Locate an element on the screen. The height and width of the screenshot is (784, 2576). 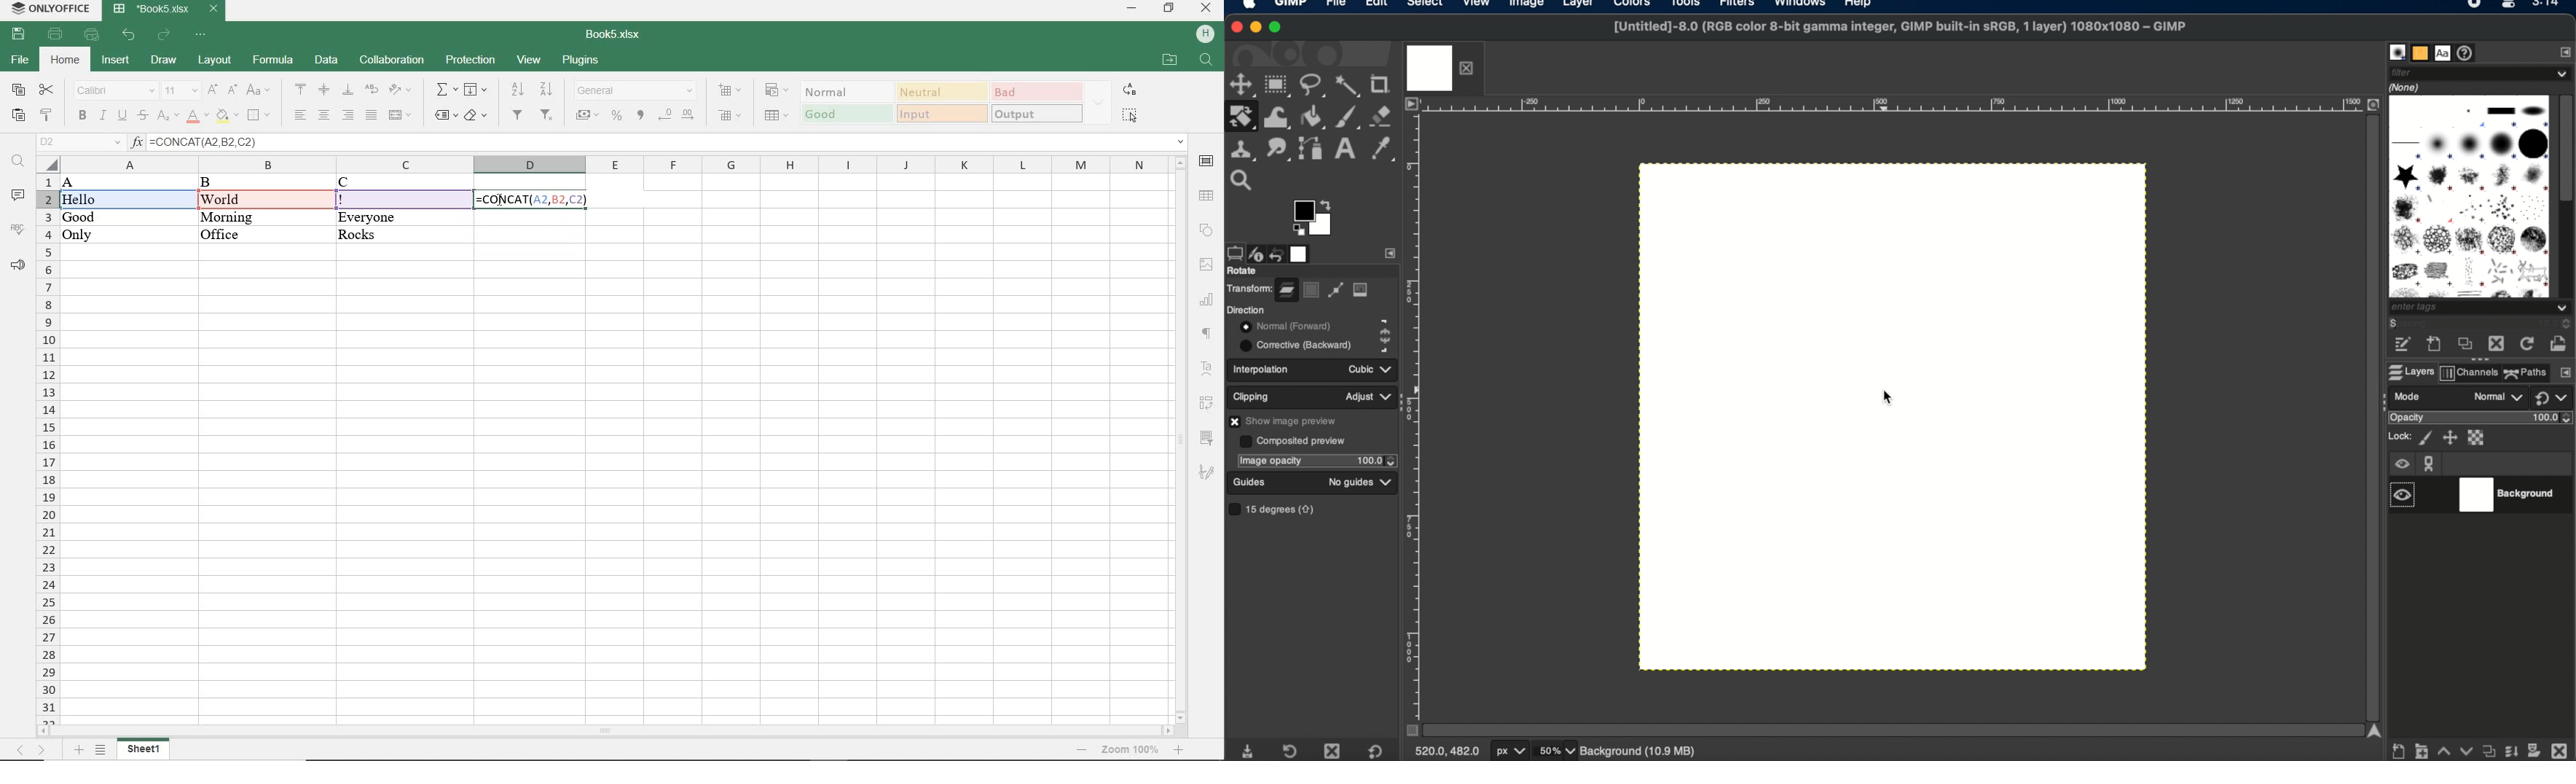
visibility toggle is located at coordinates (2403, 495).